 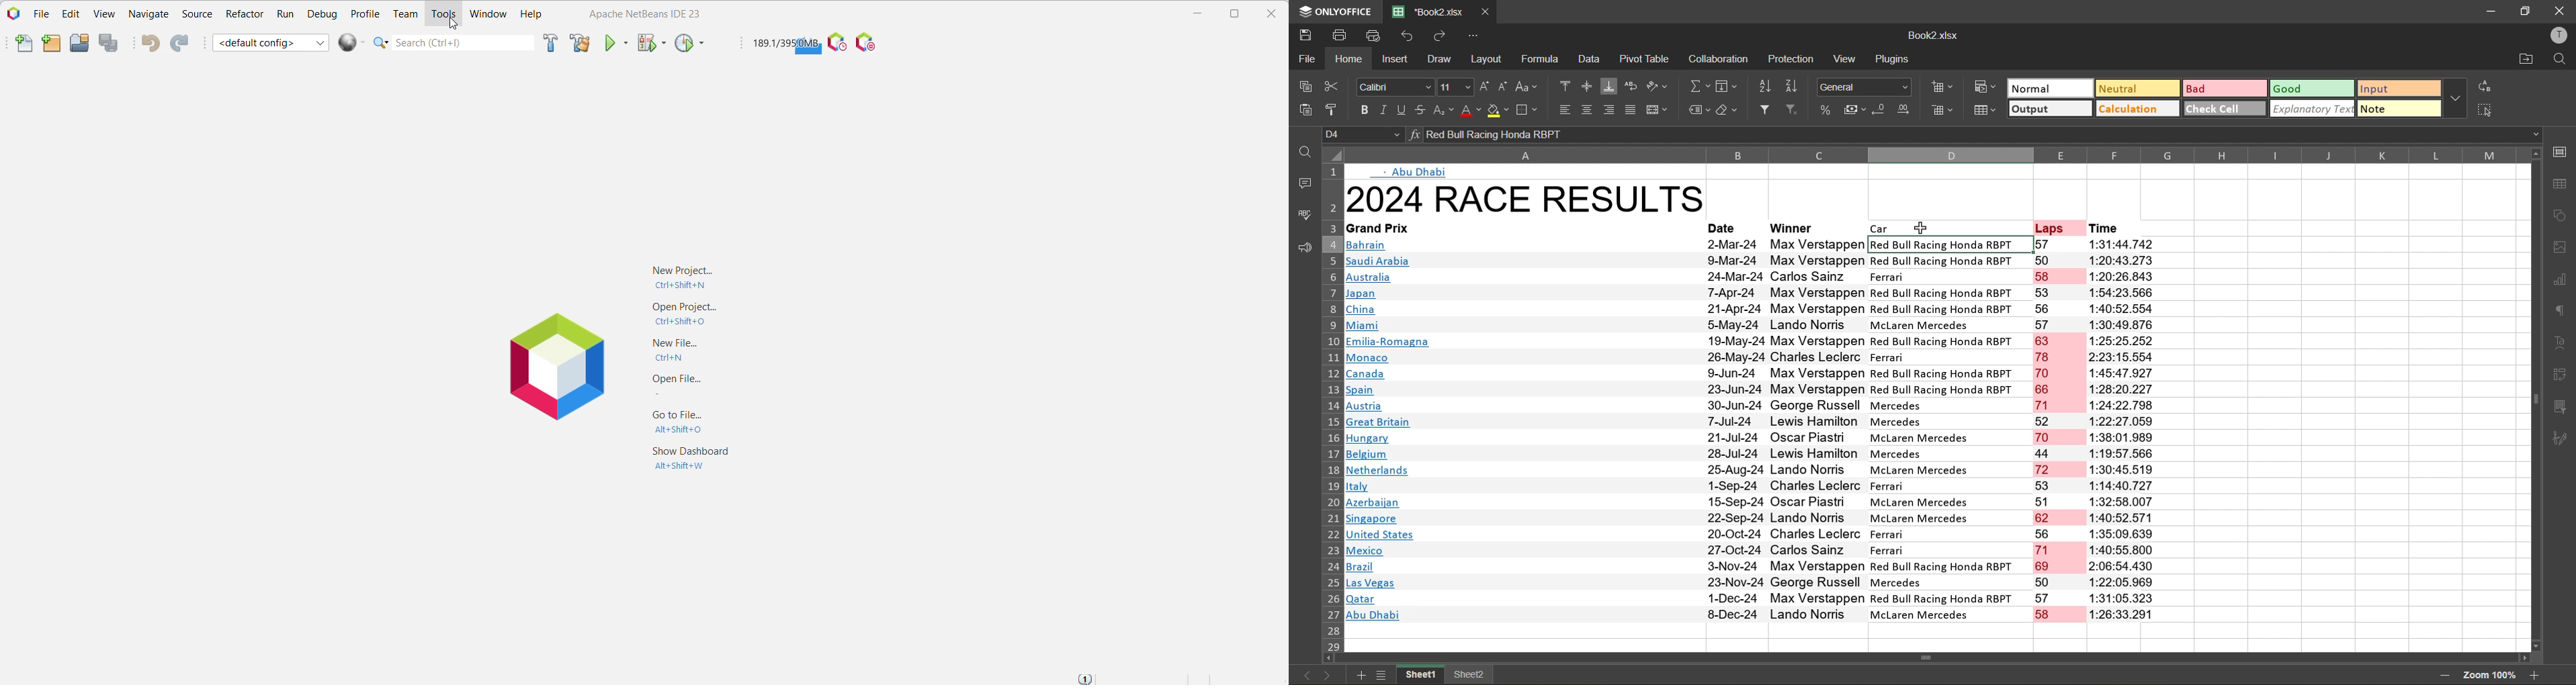 I want to click on sort ascending, so click(x=1766, y=88).